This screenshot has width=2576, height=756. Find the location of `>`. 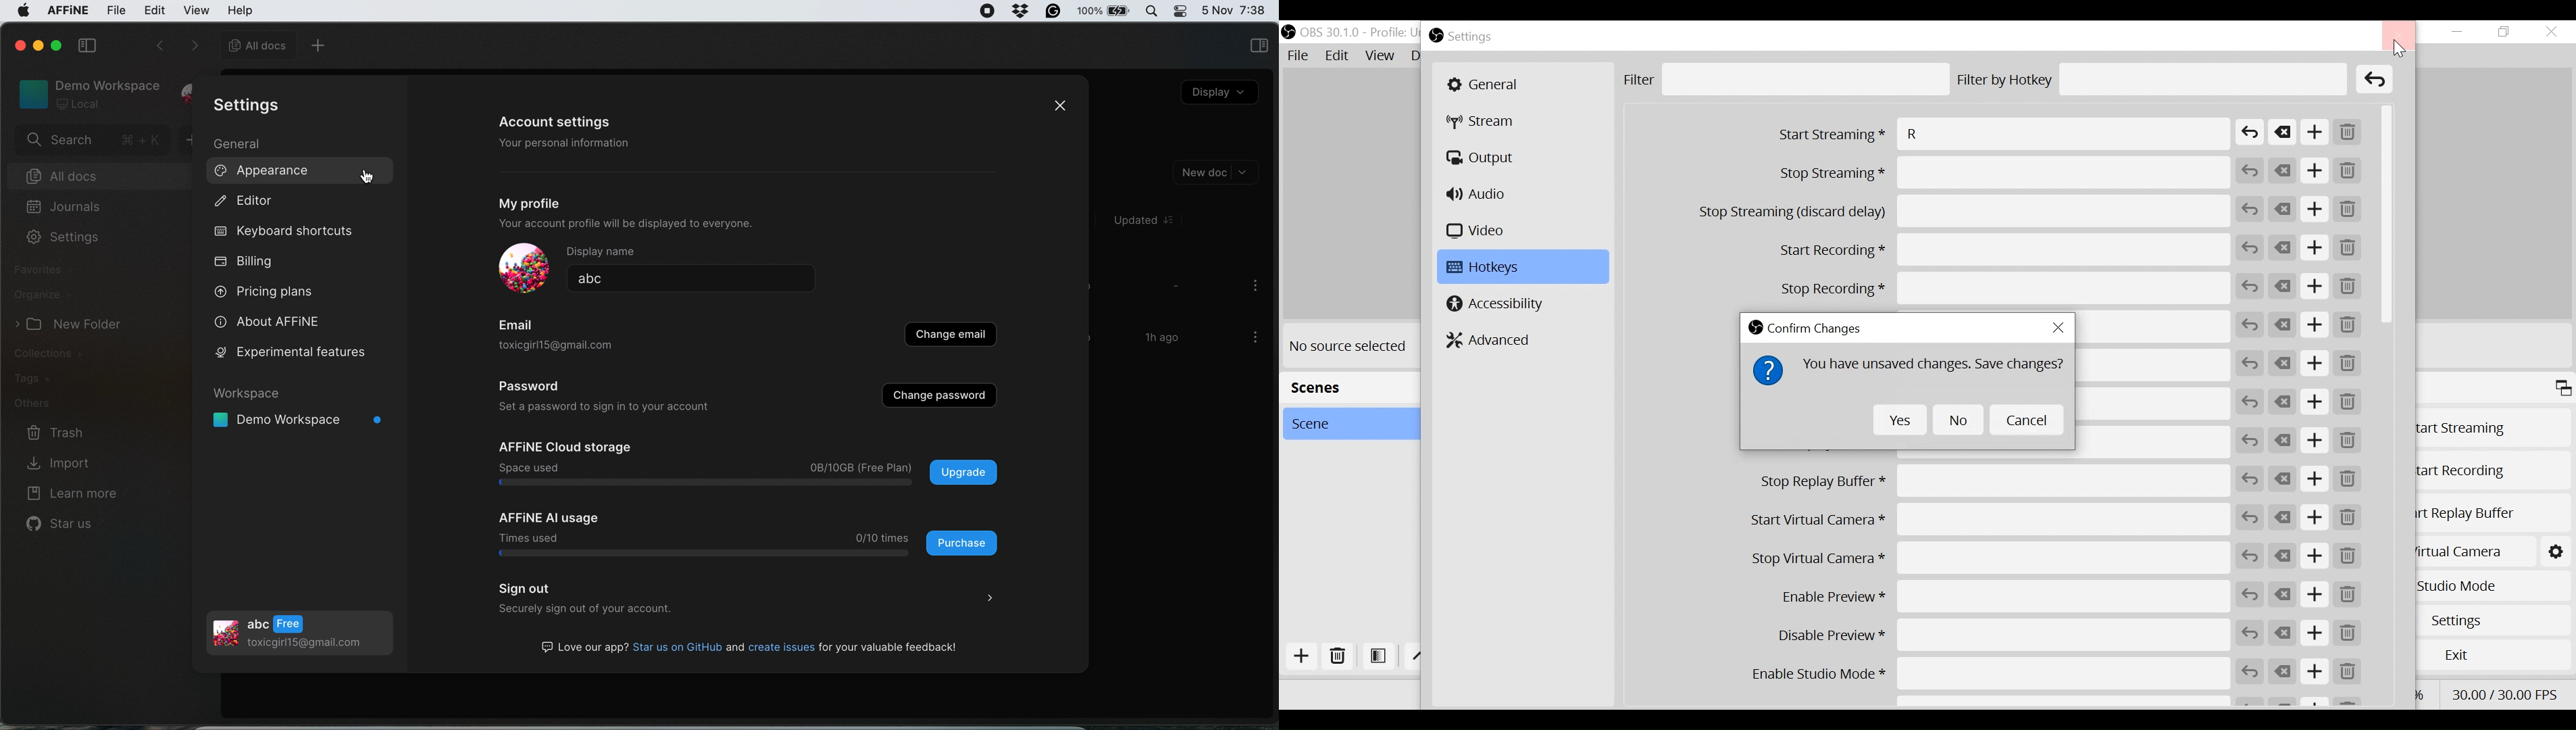

> is located at coordinates (989, 597).